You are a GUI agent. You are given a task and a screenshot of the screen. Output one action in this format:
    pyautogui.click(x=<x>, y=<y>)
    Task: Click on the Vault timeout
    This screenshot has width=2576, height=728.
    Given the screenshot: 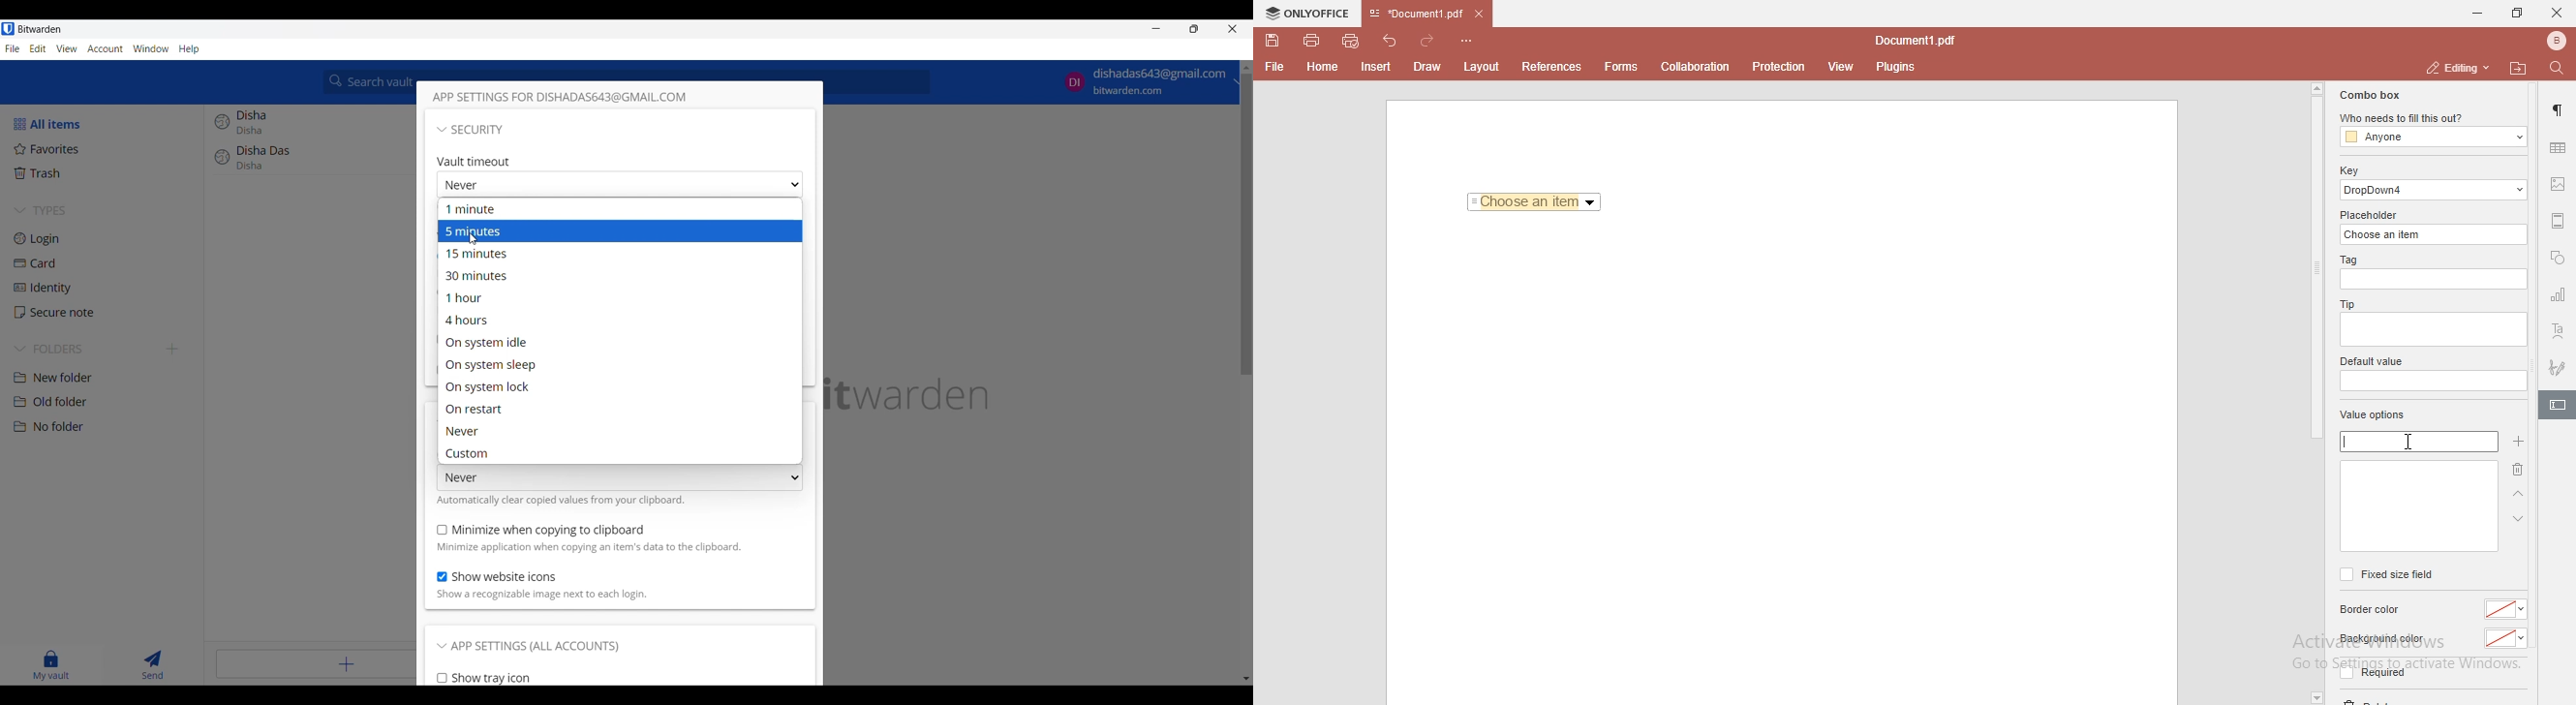 What is the action you would take?
    pyautogui.click(x=477, y=161)
    